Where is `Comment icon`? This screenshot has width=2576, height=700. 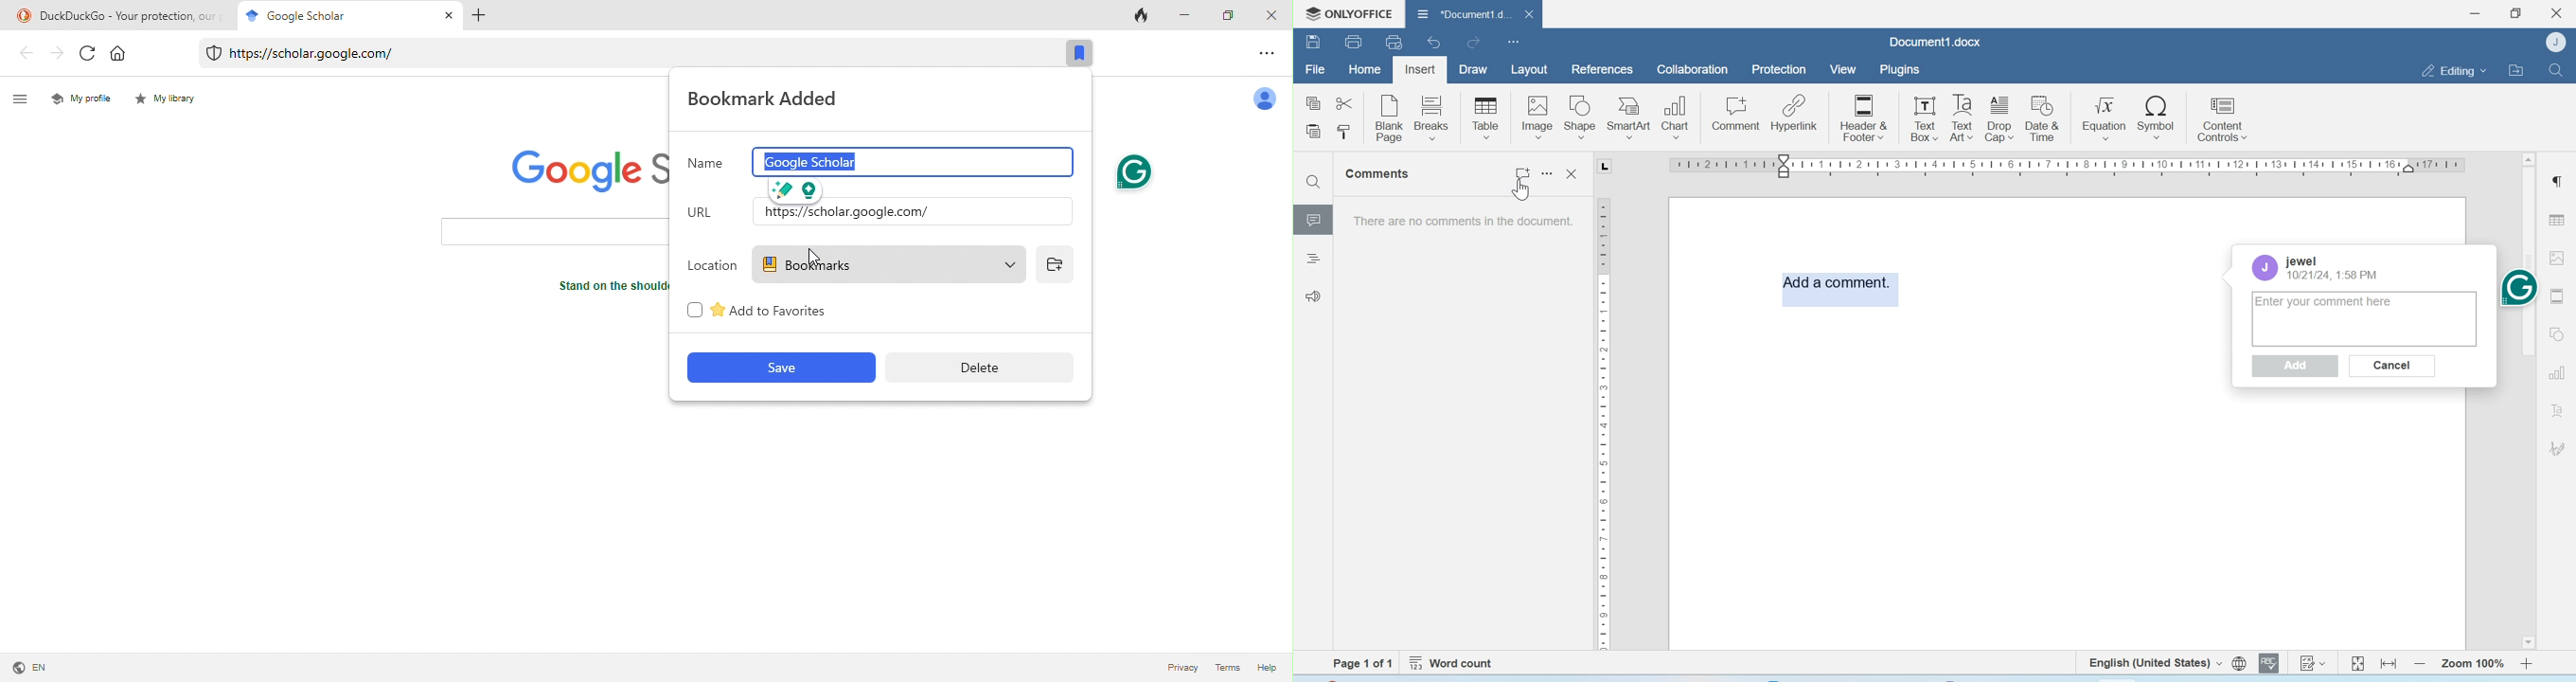 Comment icon is located at coordinates (1314, 225).